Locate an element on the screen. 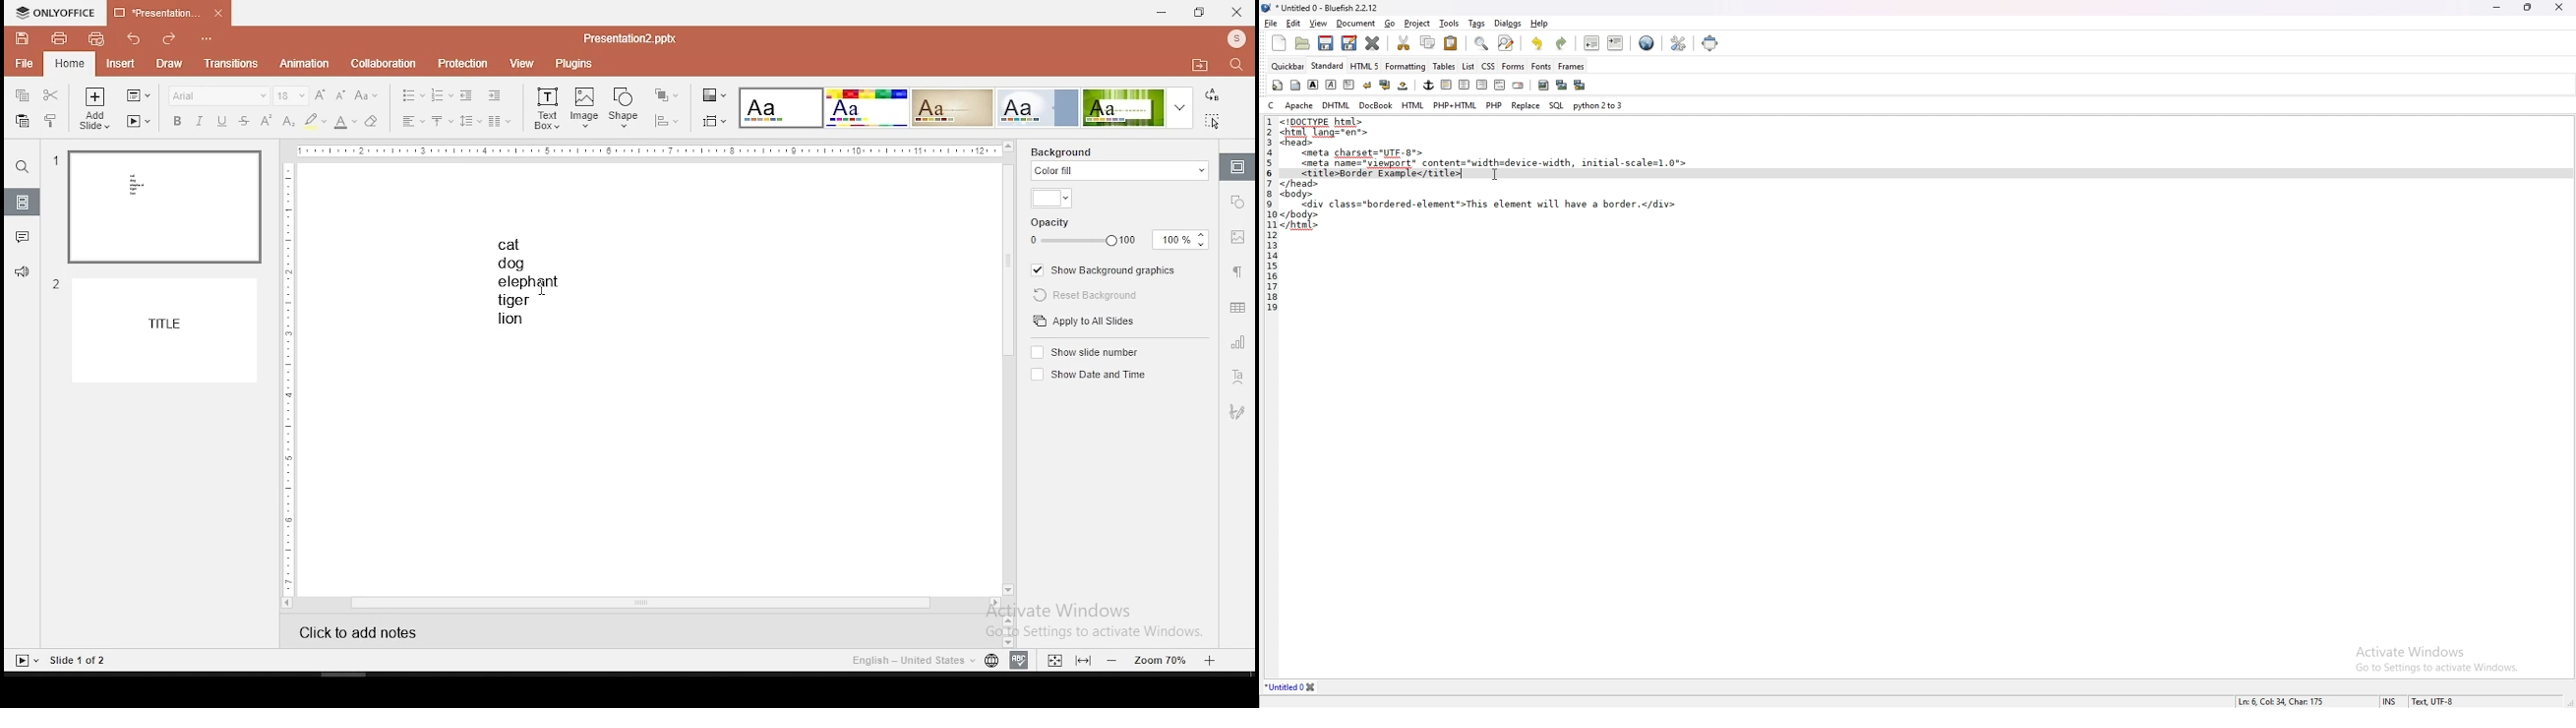 This screenshot has width=2576, height=728. quickbar is located at coordinates (1288, 67).